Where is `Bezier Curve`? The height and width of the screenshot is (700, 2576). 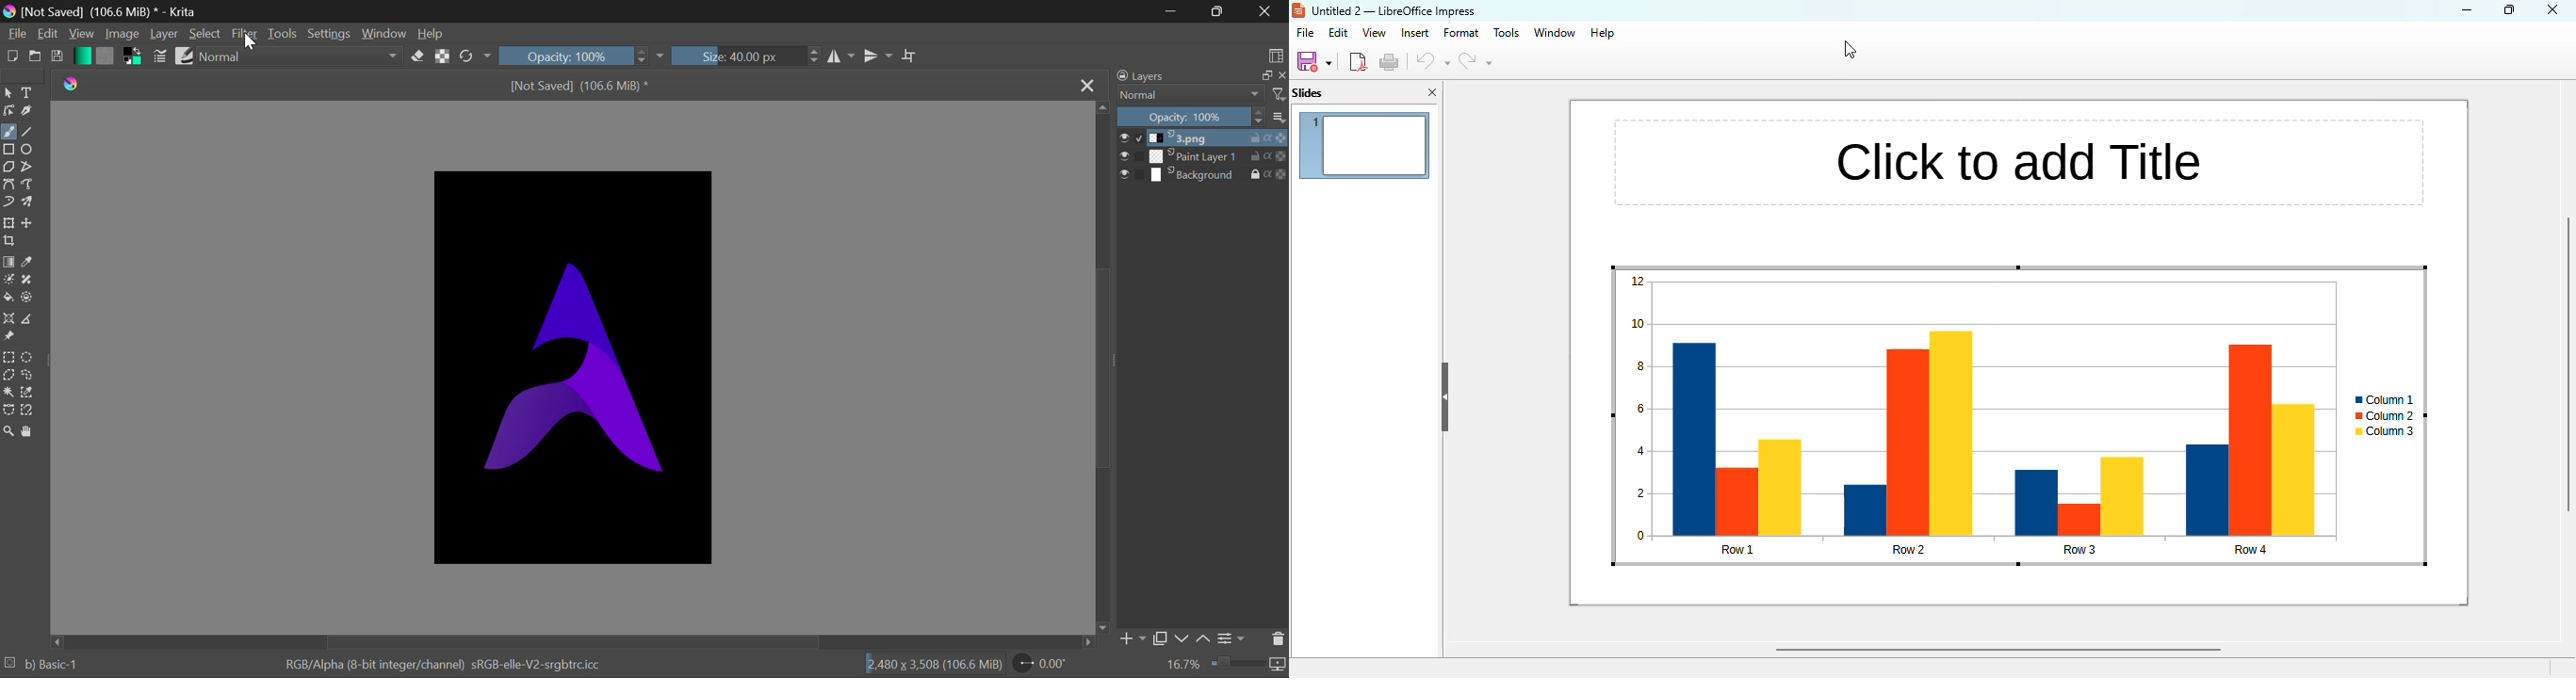 Bezier Curve is located at coordinates (11, 185).